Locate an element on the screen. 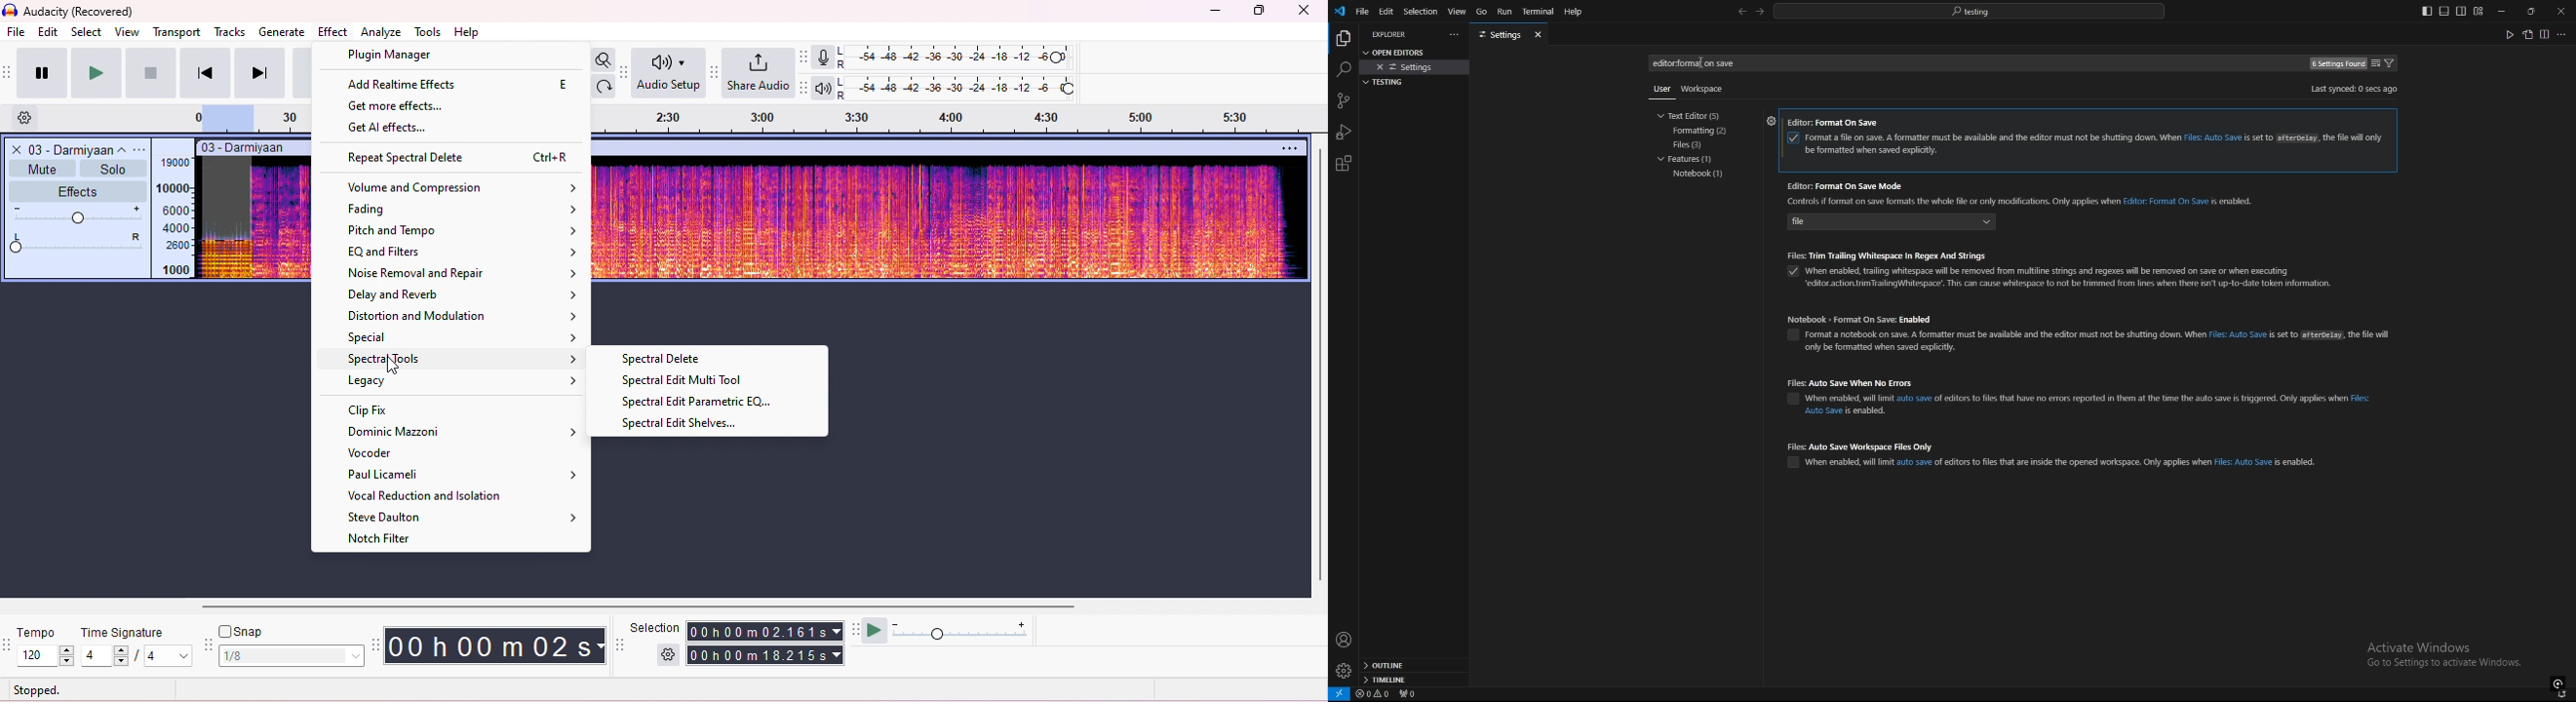 This screenshot has width=2576, height=728. tools is located at coordinates (427, 31).